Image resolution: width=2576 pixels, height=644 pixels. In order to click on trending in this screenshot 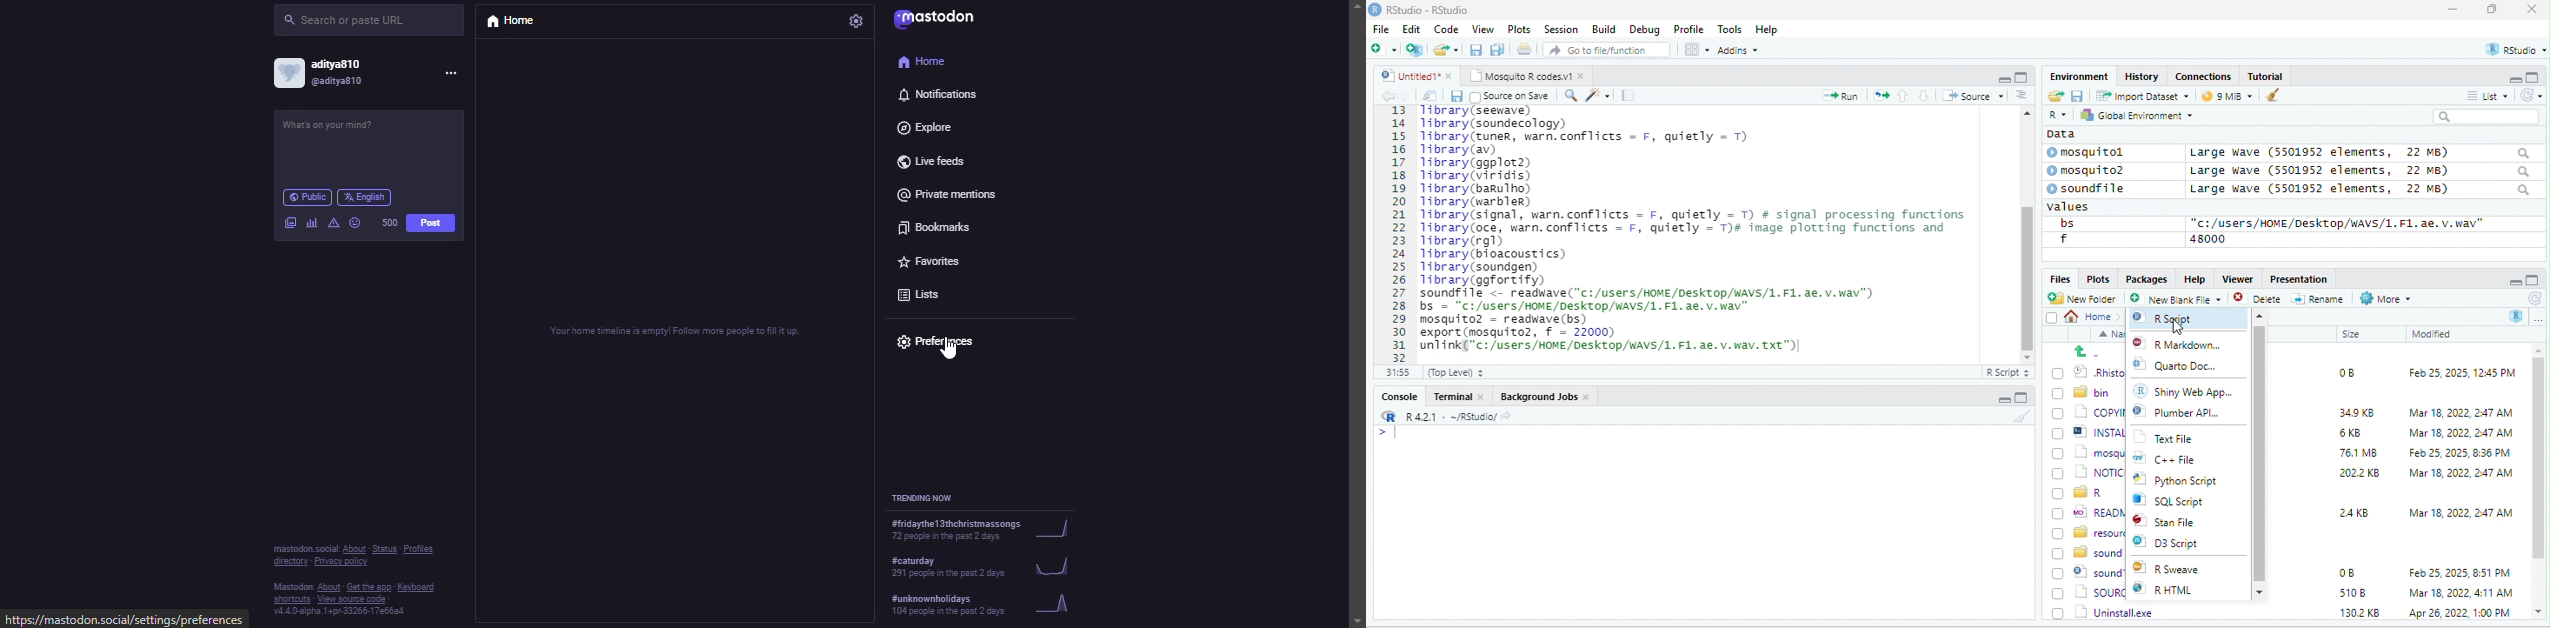, I will do `click(979, 601)`.